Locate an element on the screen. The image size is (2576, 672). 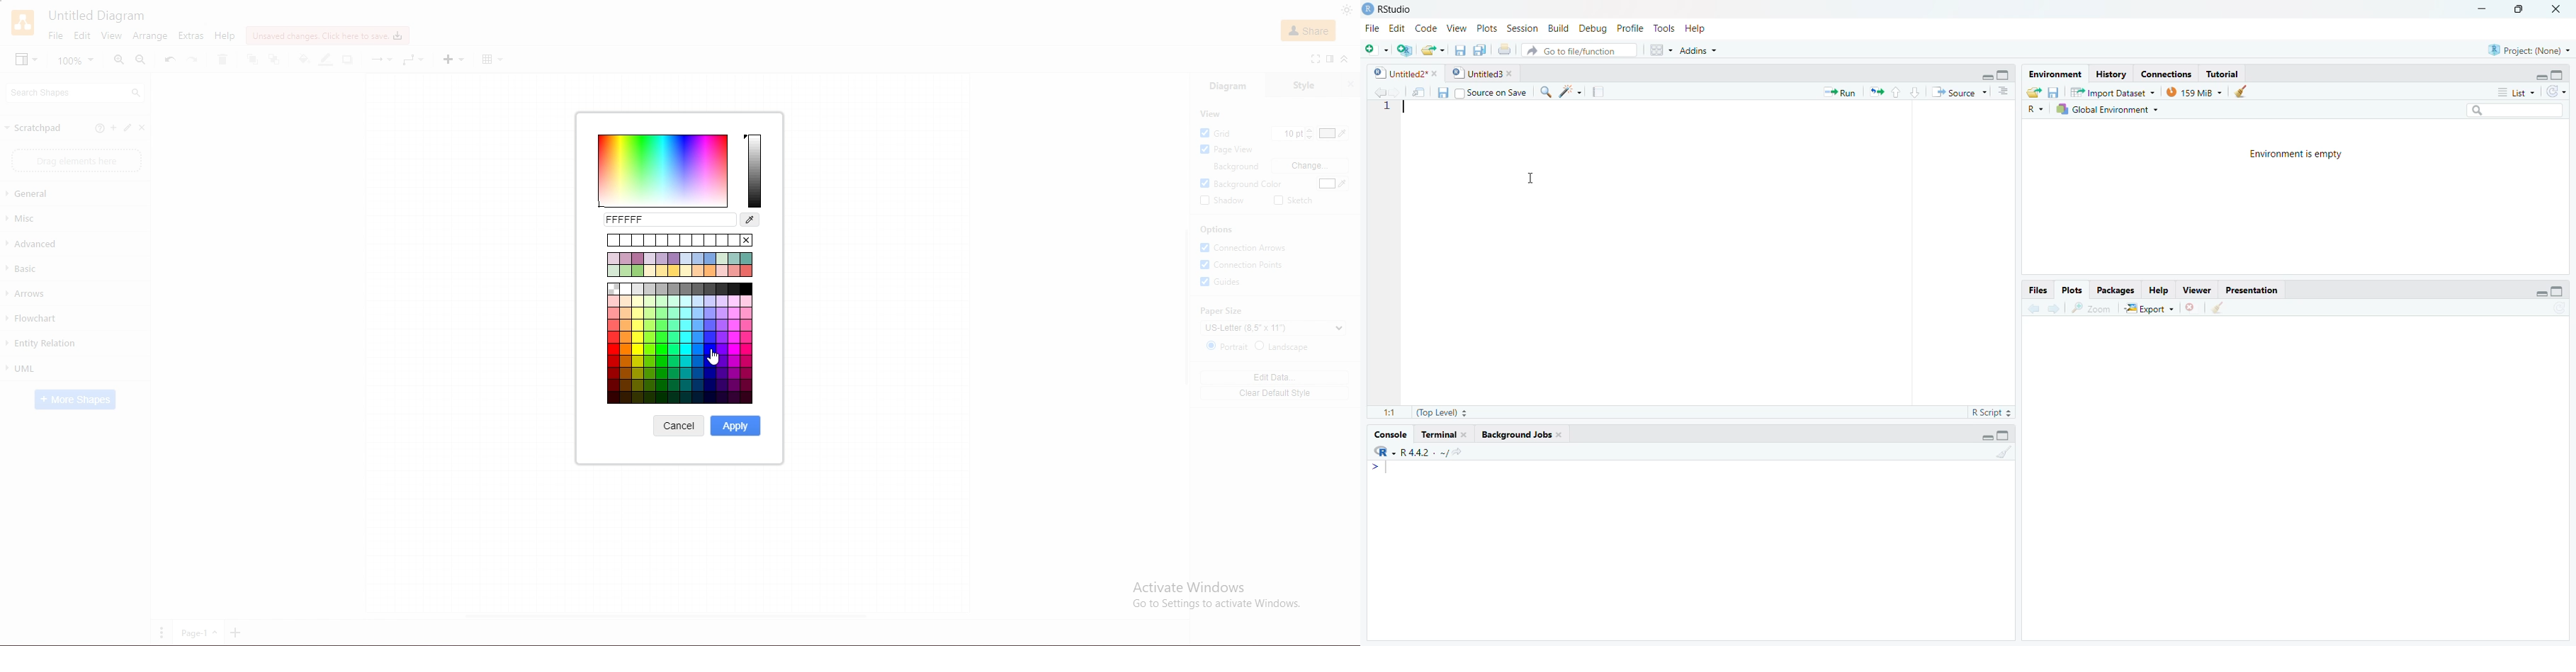
Code Tools is located at coordinates (1571, 92).